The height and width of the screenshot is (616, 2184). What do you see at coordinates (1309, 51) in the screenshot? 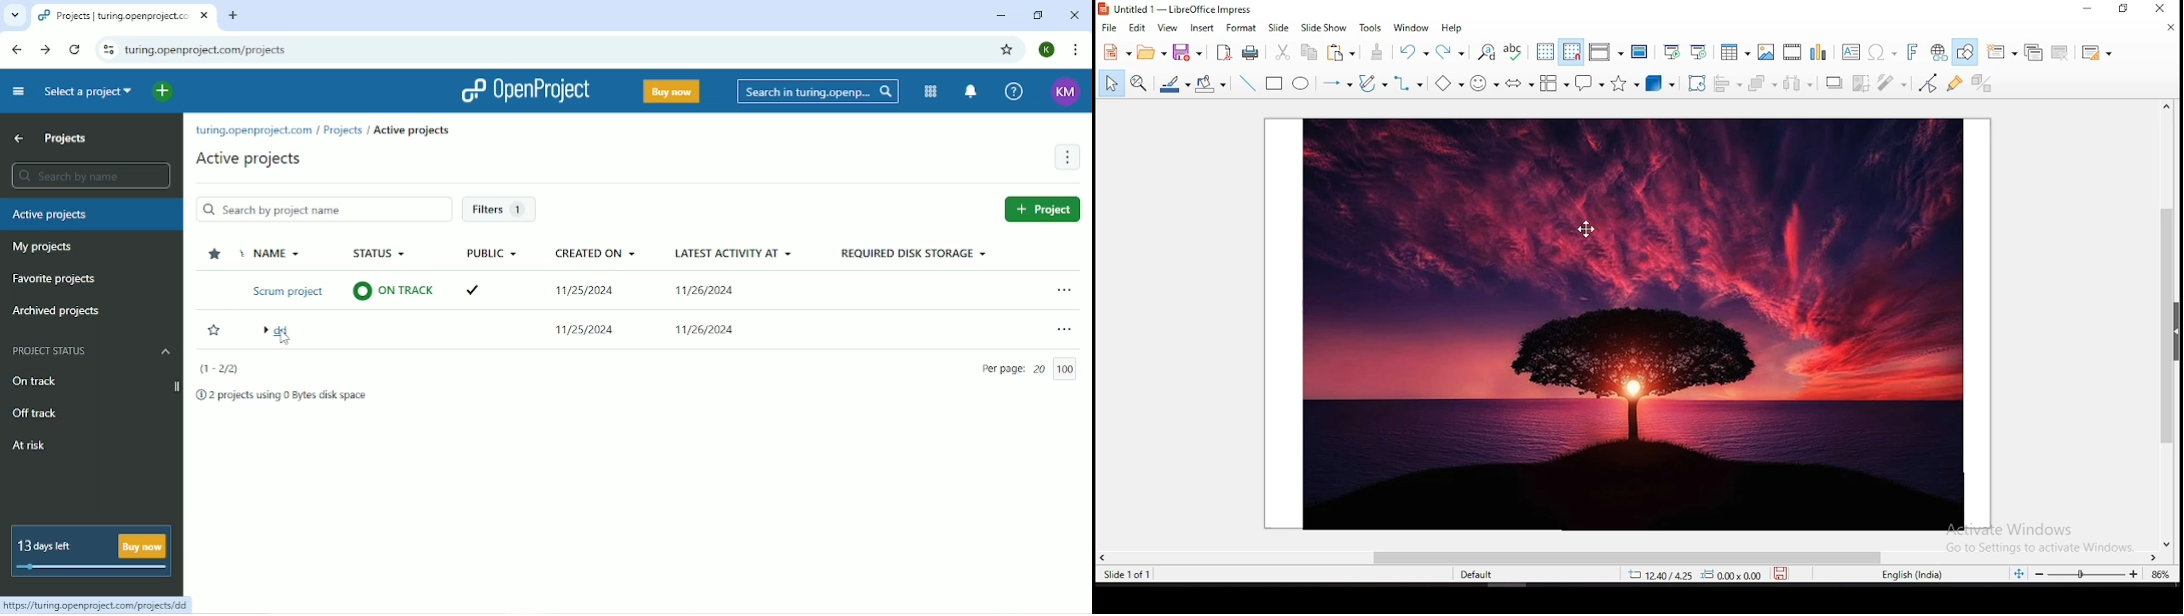
I see `copy` at bounding box center [1309, 51].